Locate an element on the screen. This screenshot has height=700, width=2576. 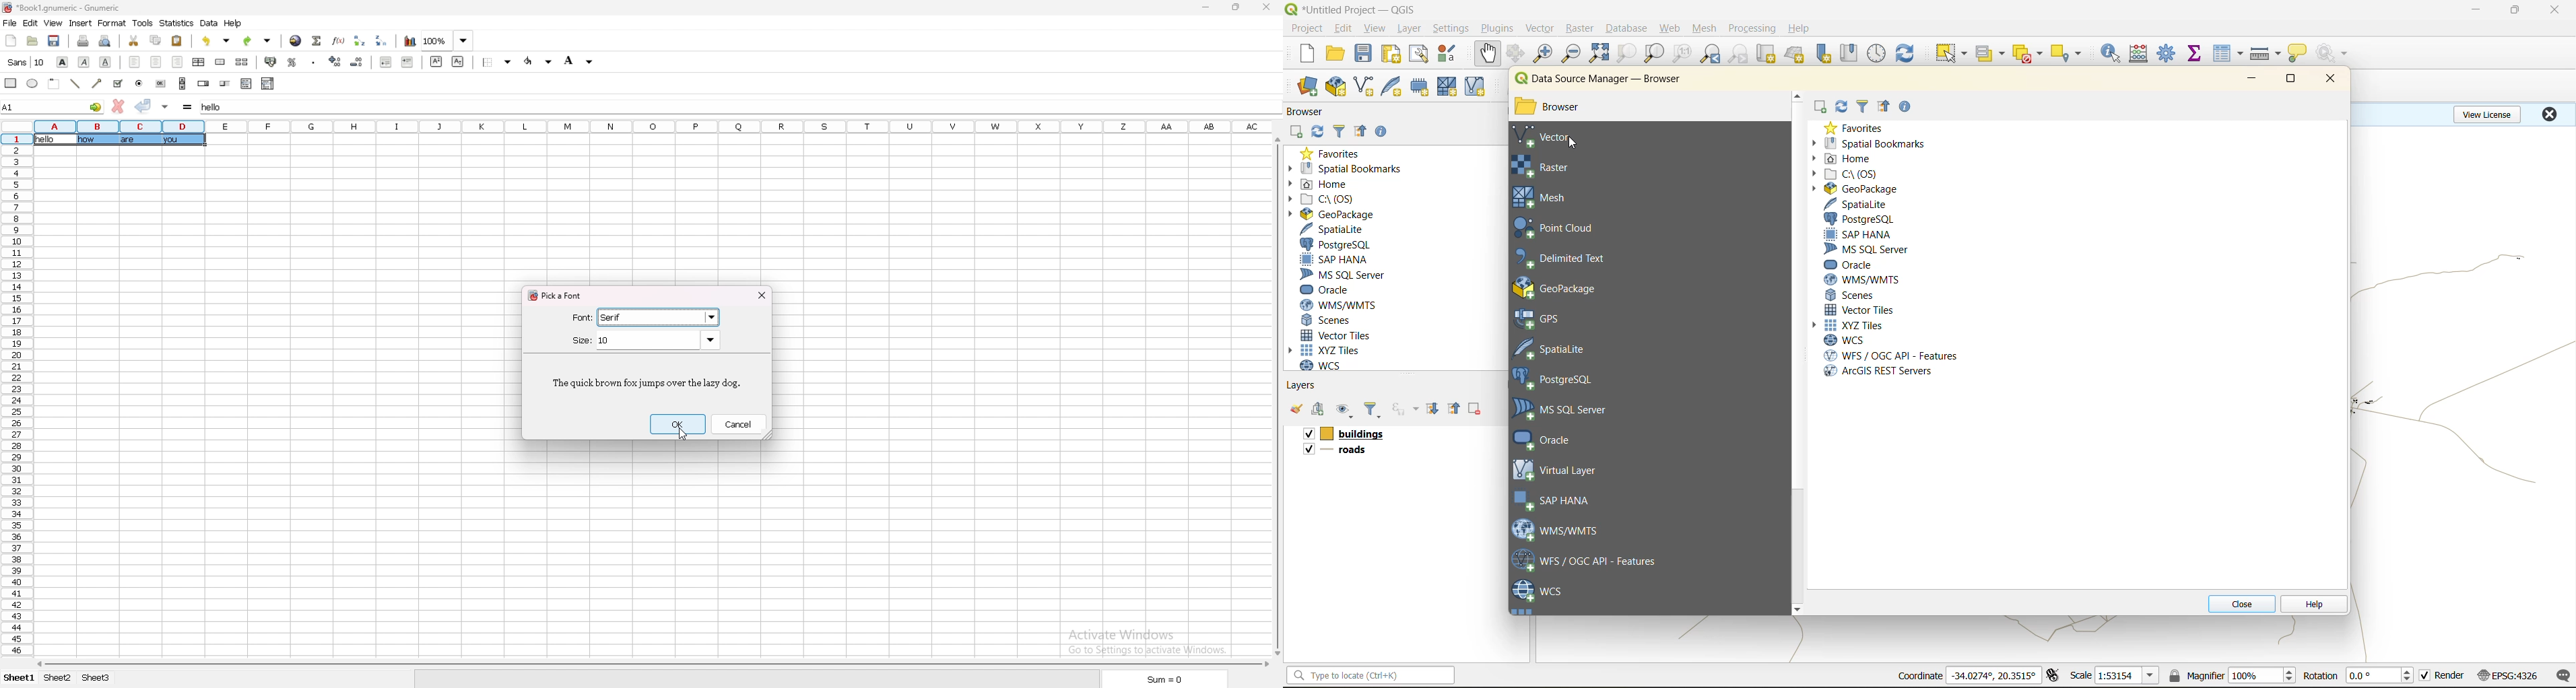
texts is located at coordinates (141, 140).